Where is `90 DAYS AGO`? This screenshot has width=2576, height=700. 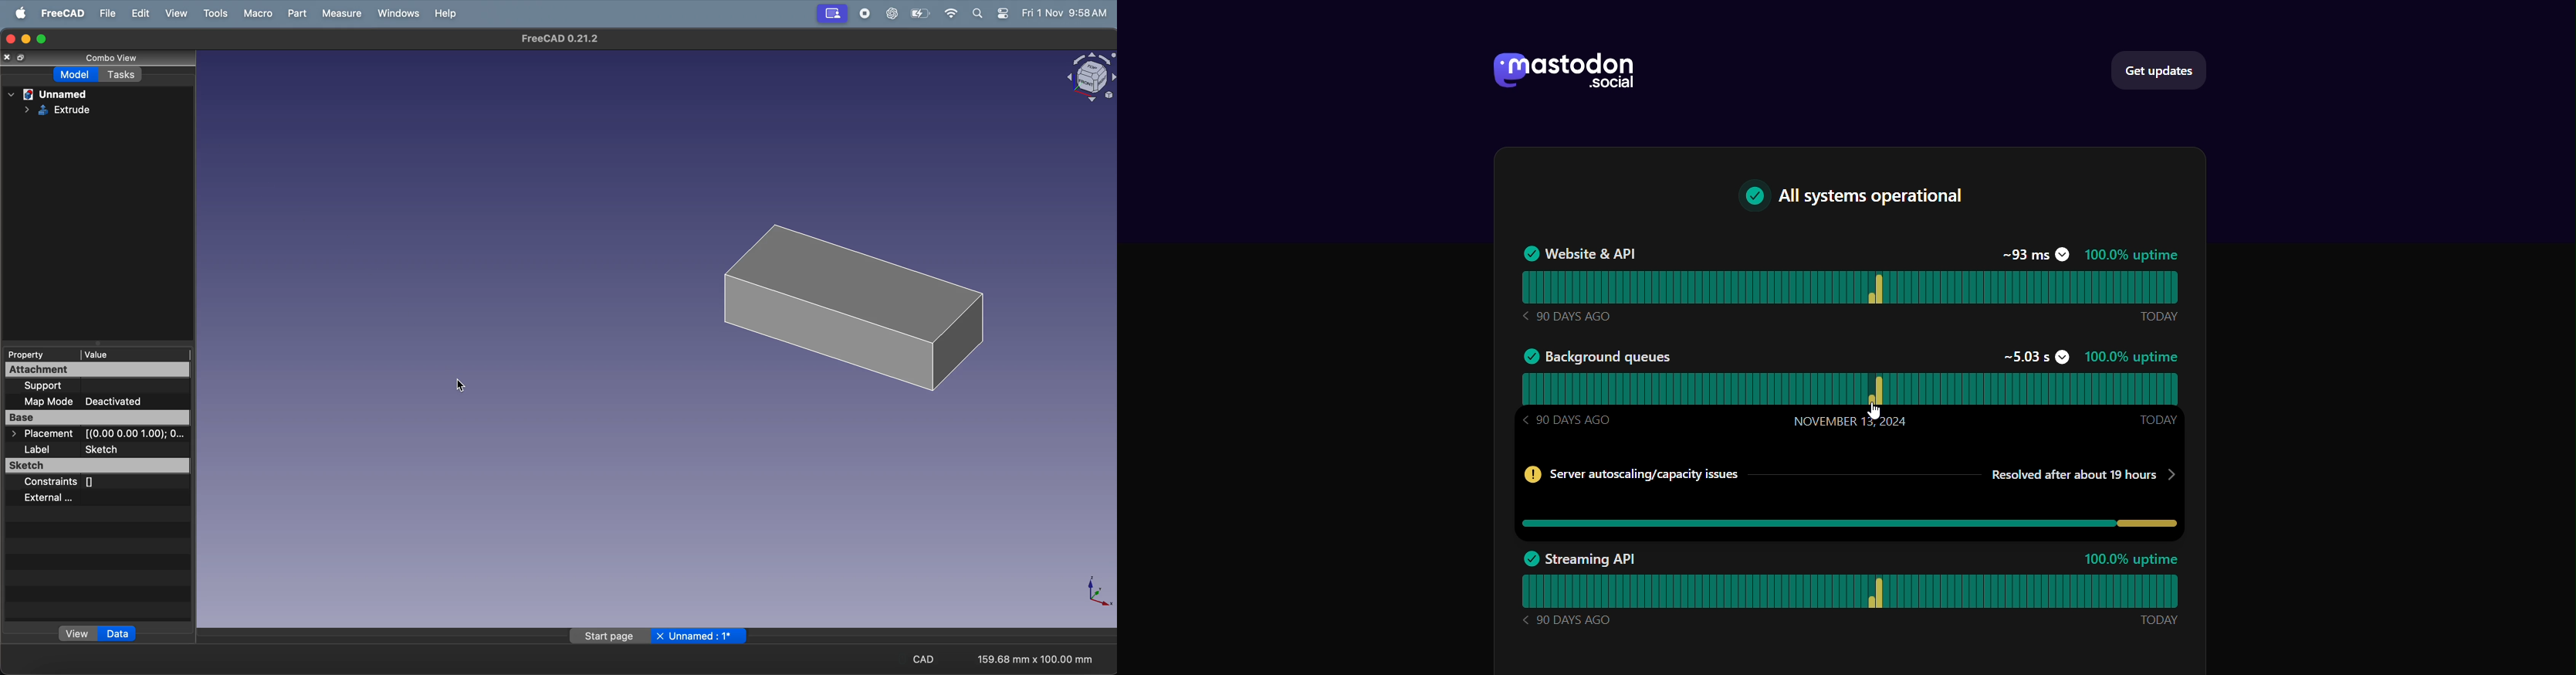 90 DAYS AGO is located at coordinates (1566, 317).